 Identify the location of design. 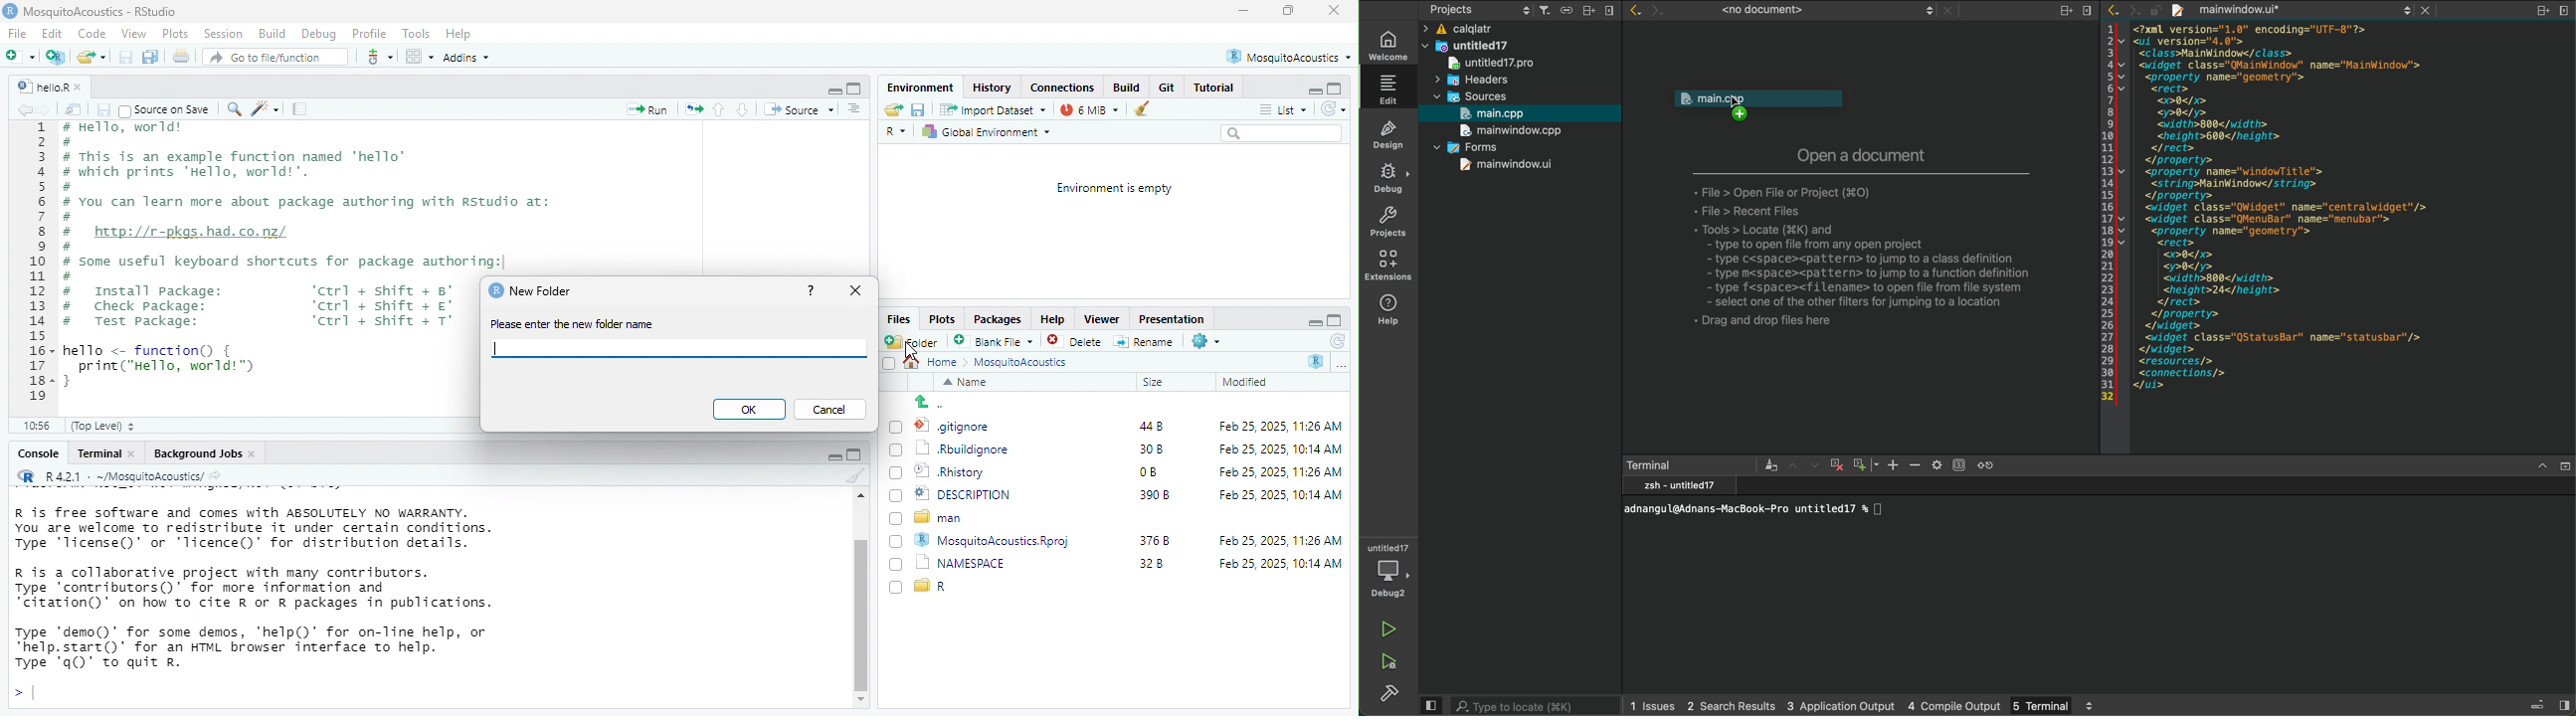
(1389, 134).